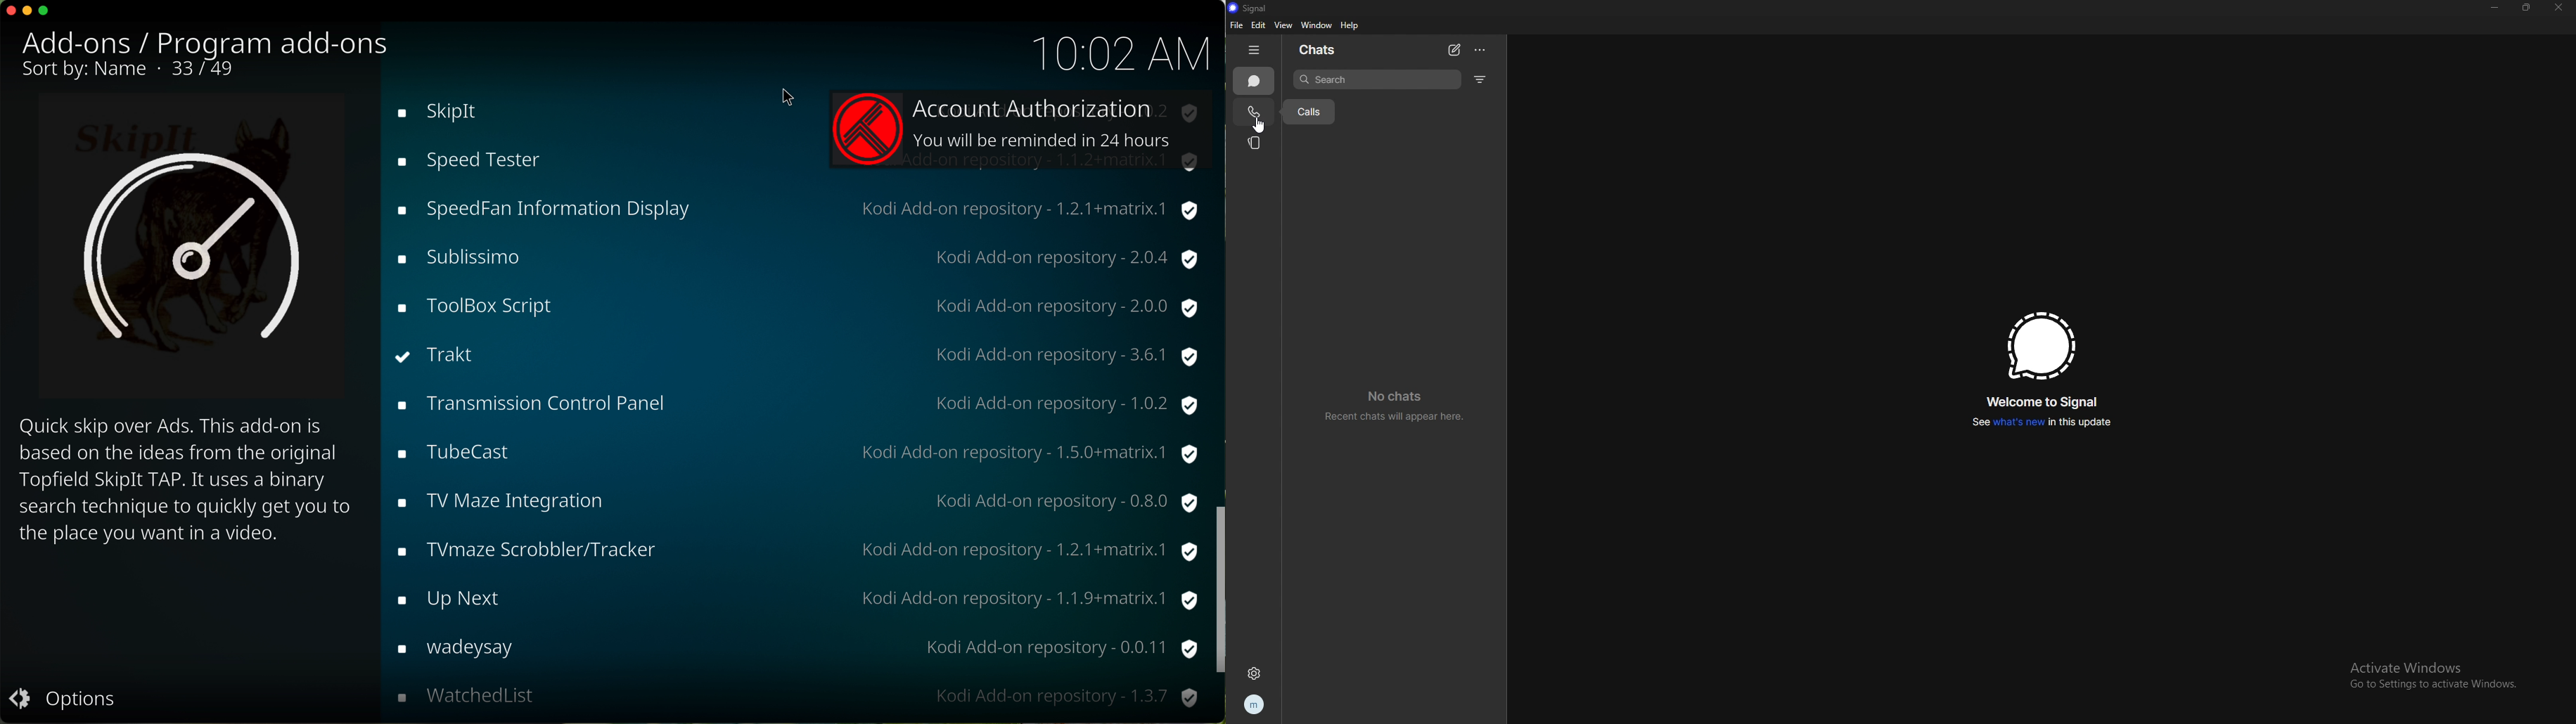  Describe the element at coordinates (794, 207) in the screenshot. I see `transmission control panel` at that location.